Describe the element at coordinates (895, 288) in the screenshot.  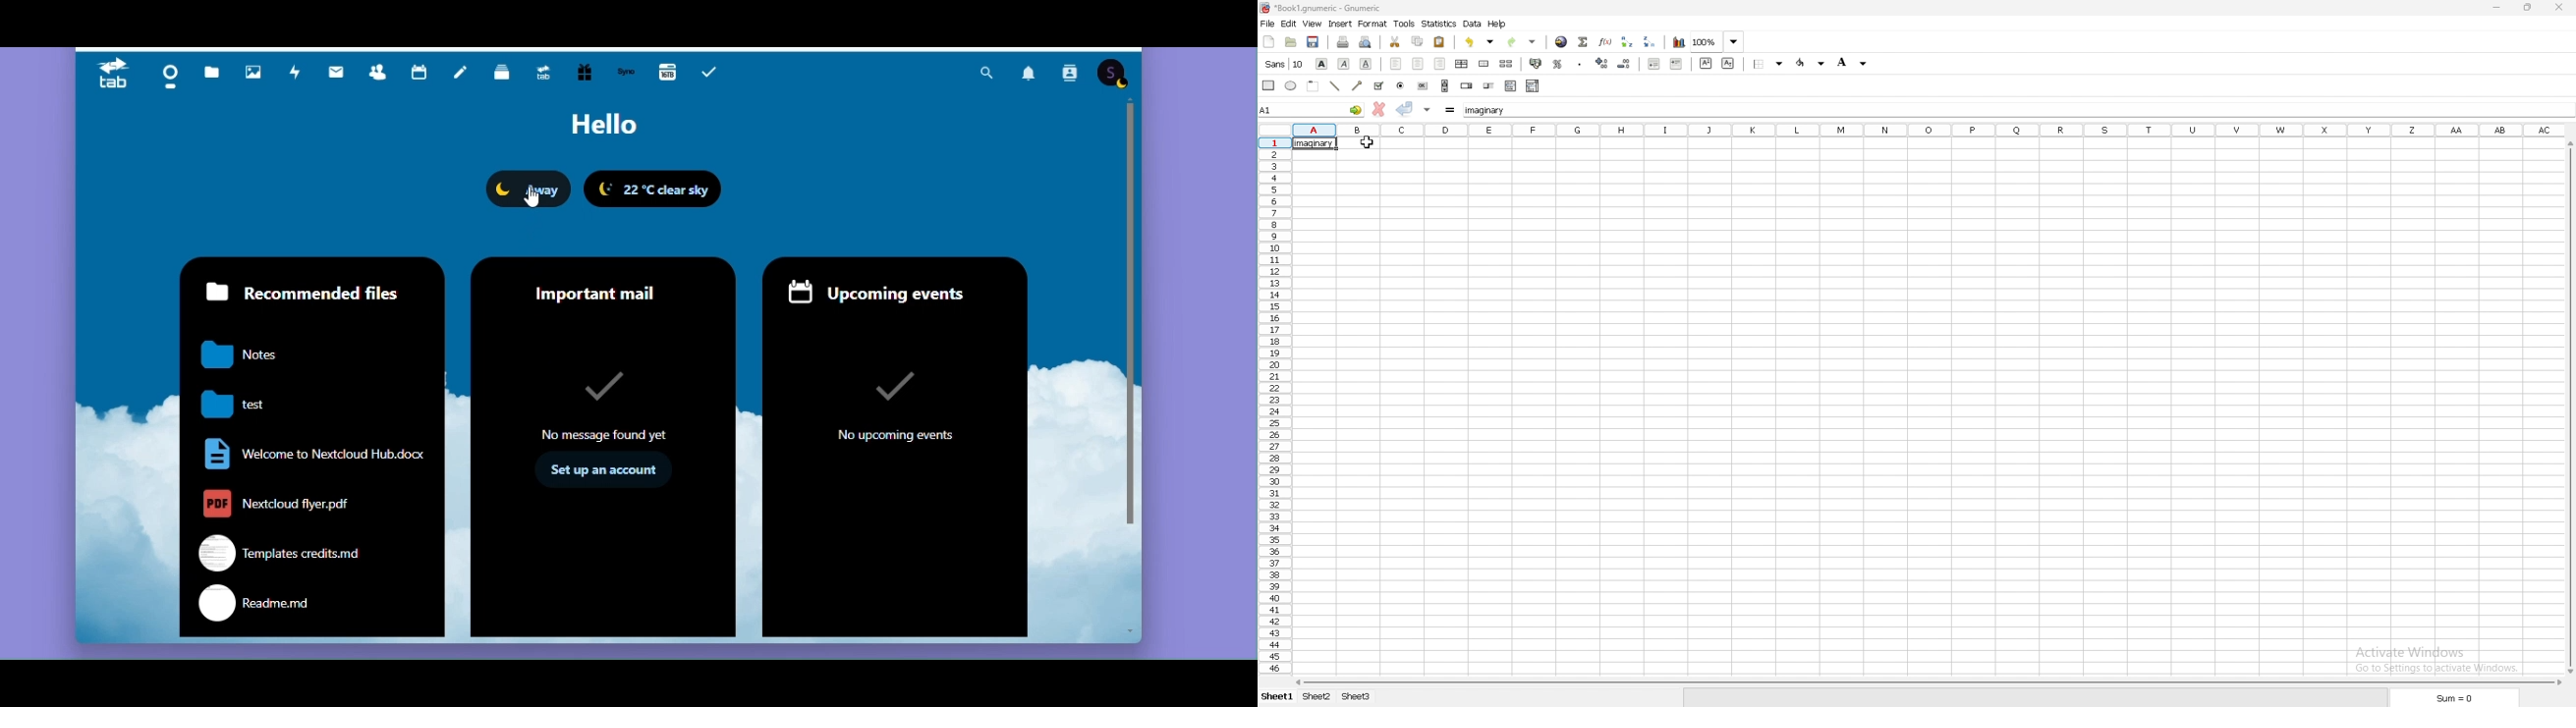
I see `Upcoming events` at that location.